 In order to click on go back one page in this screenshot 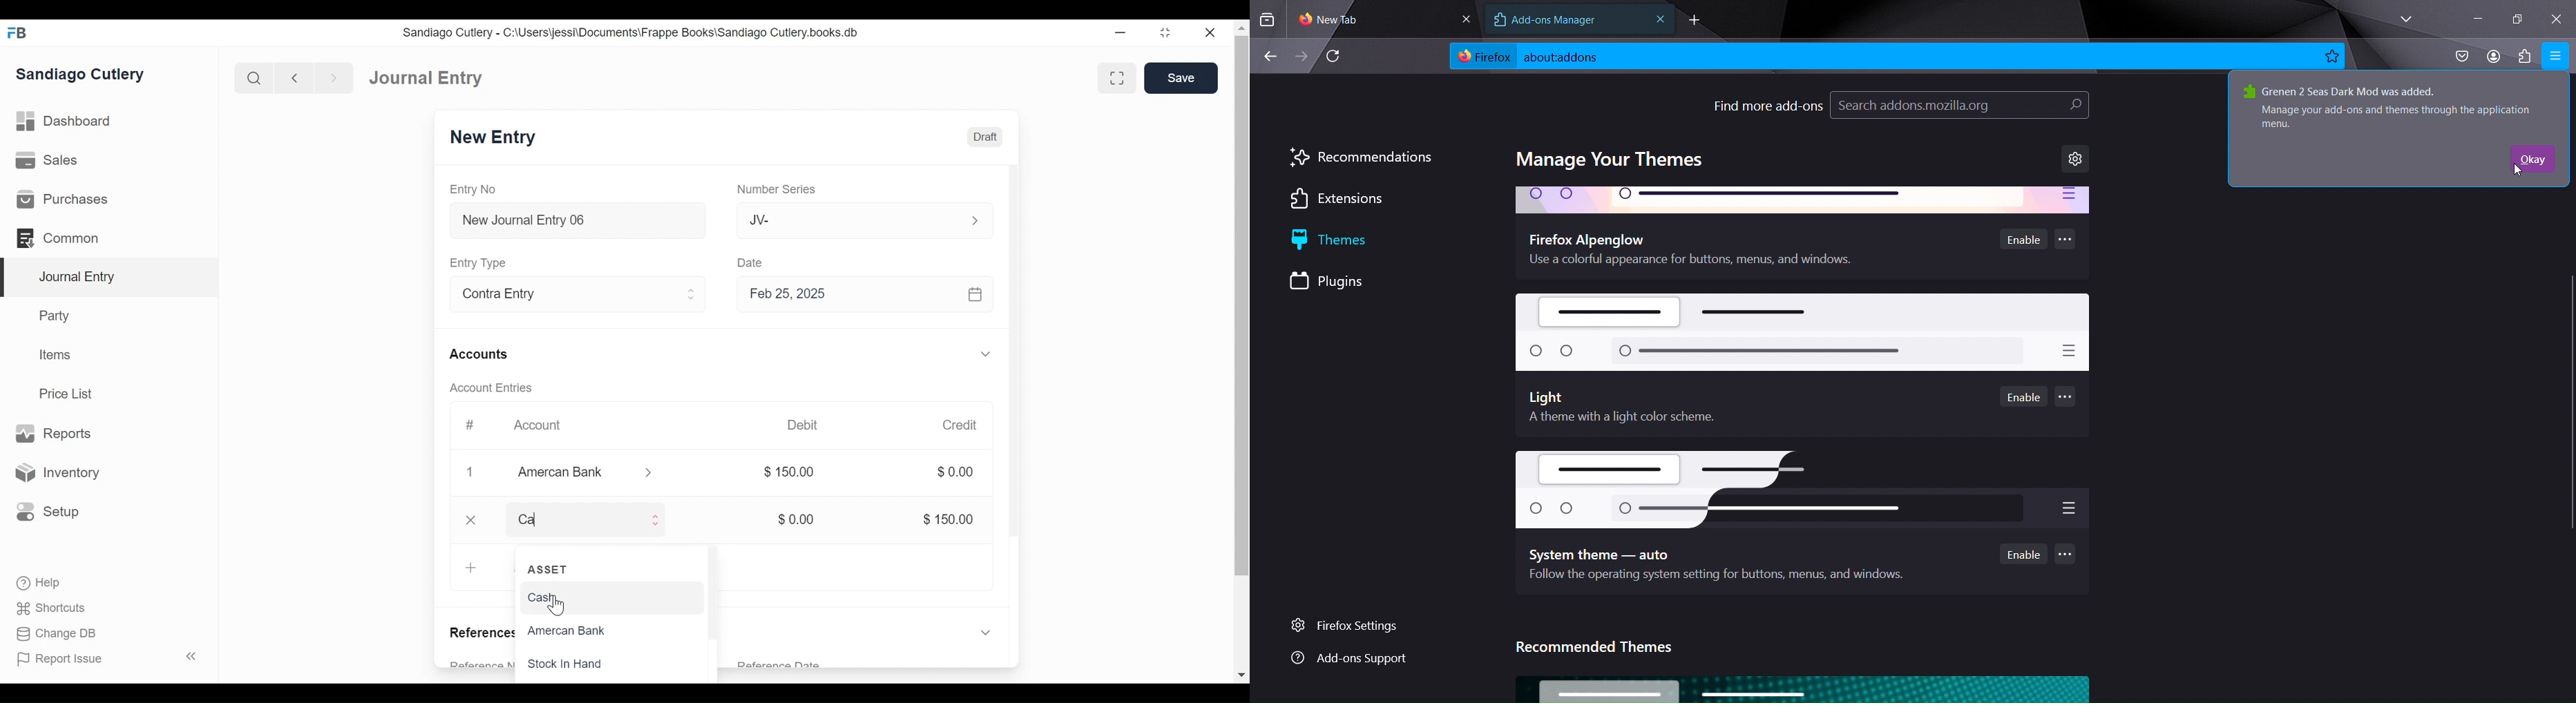, I will do `click(1270, 53)`.